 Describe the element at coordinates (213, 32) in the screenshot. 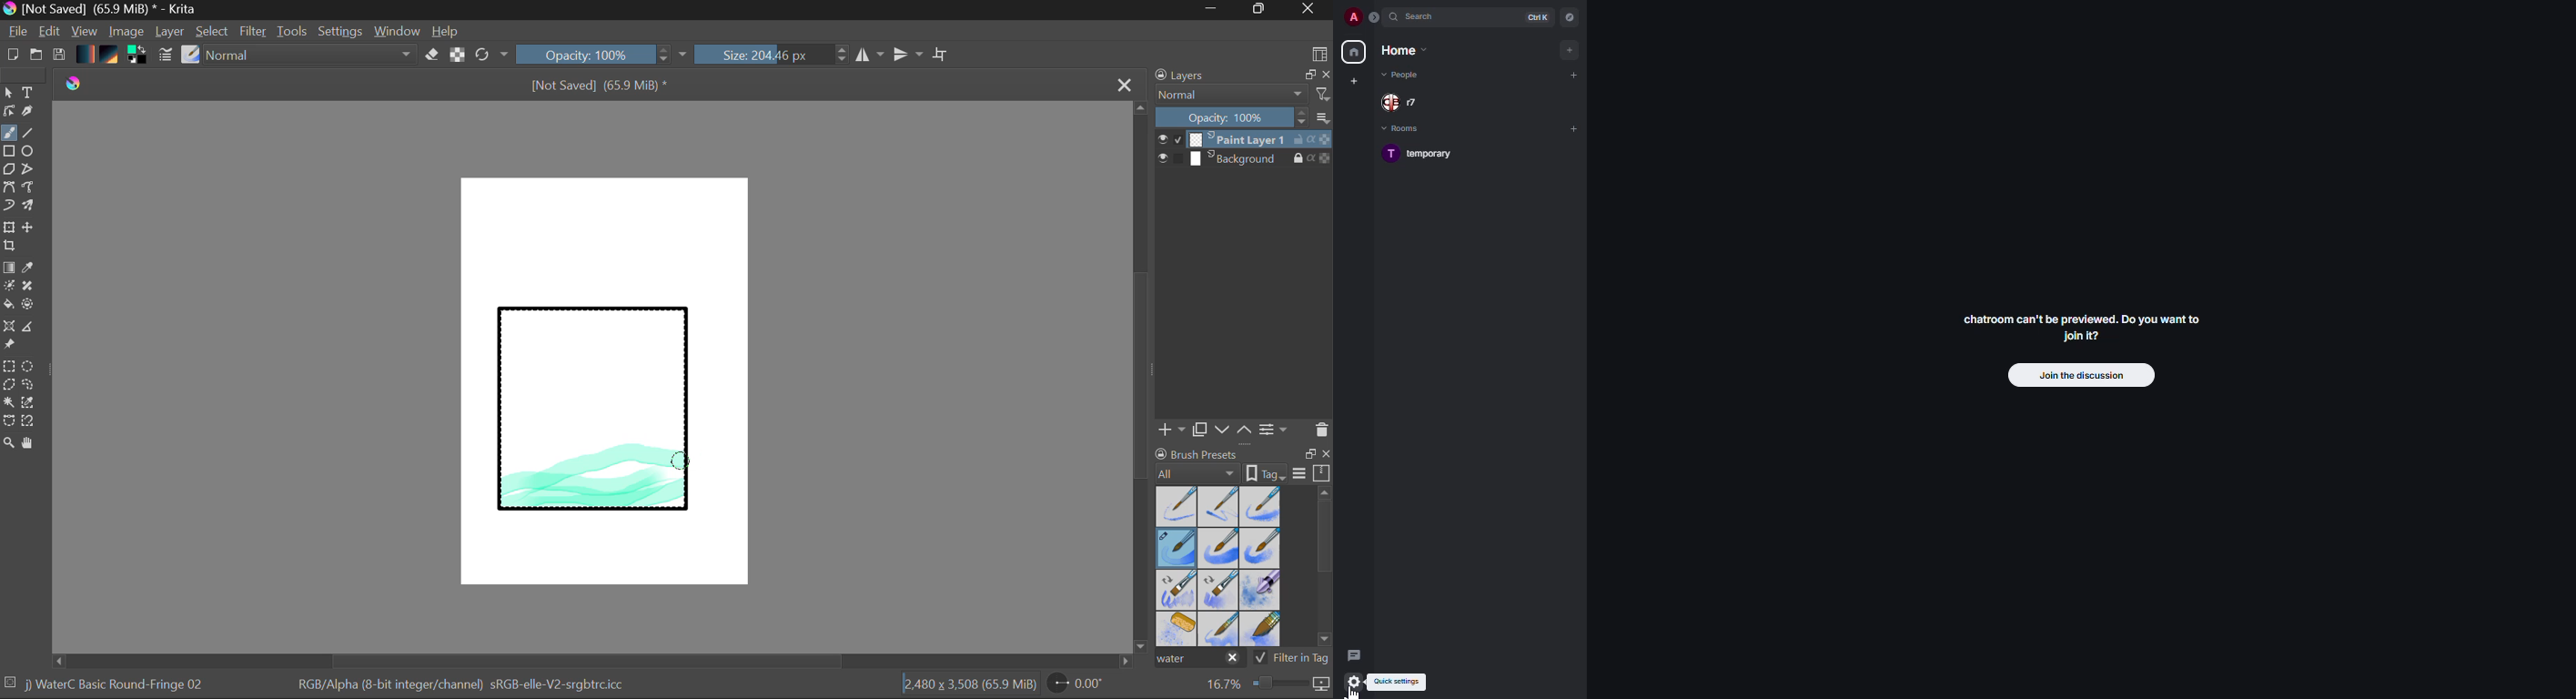

I see `Select` at that location.